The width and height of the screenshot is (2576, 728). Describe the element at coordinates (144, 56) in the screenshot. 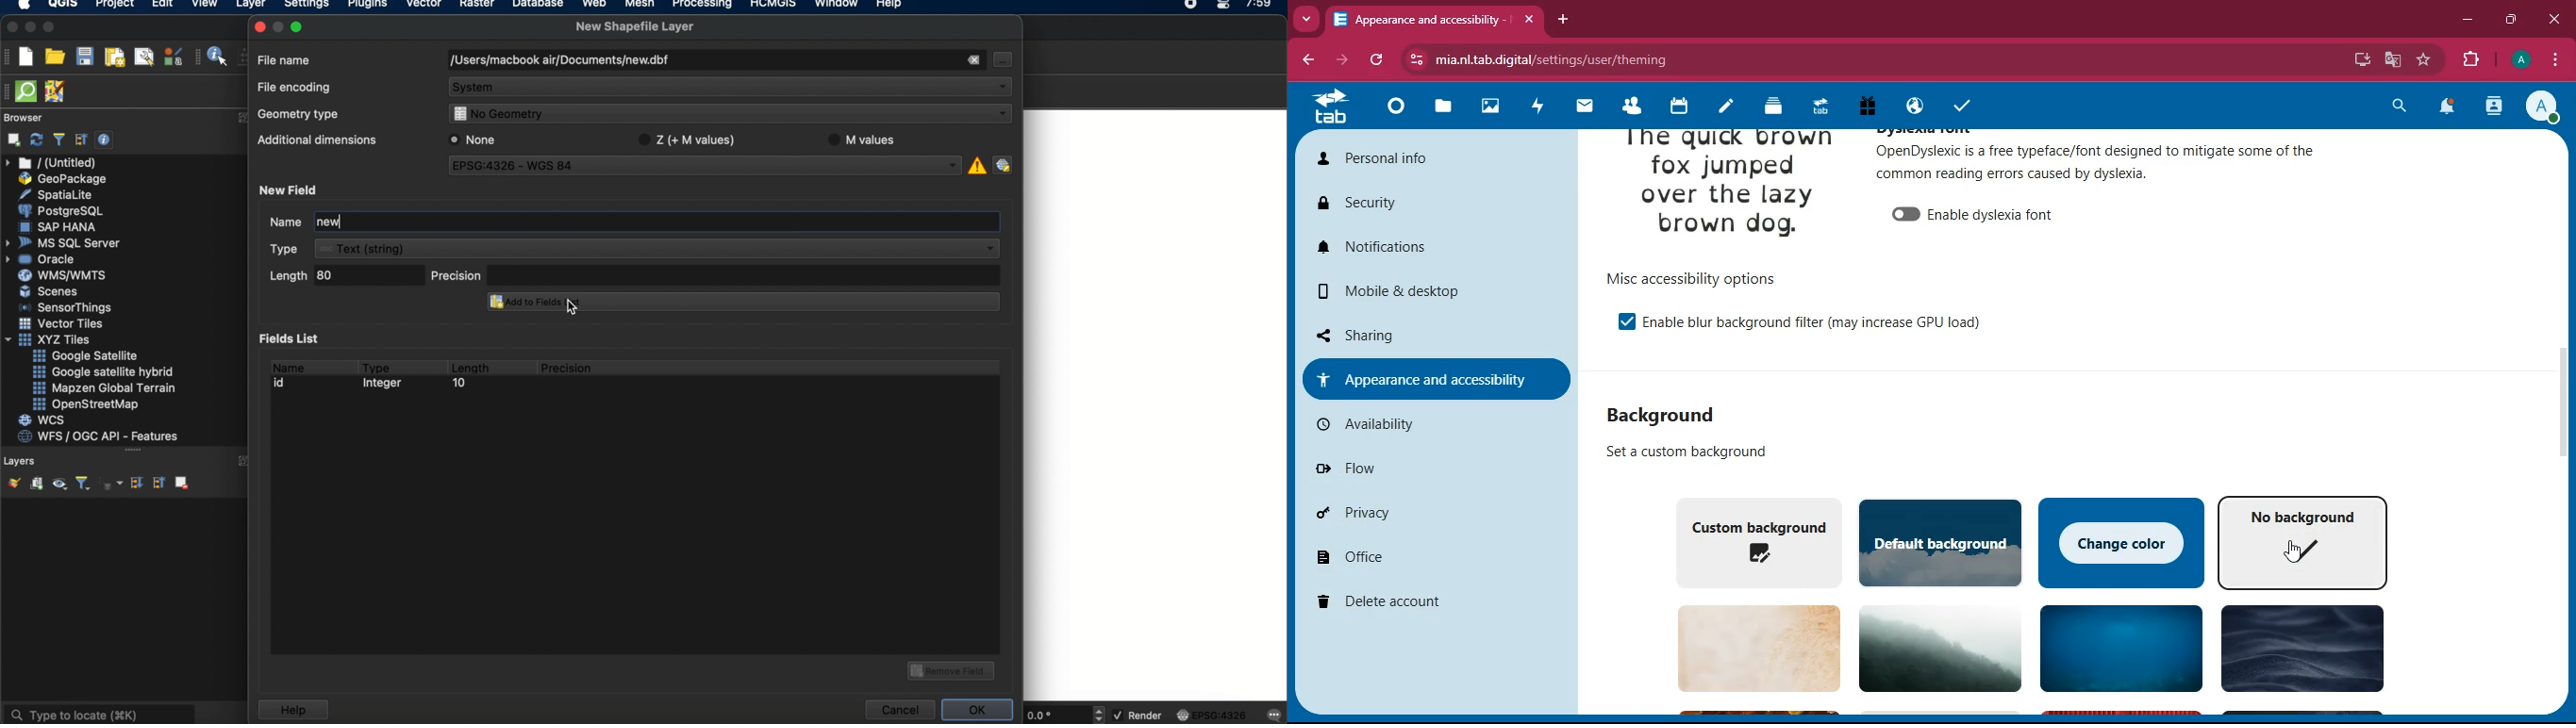

I see `show layout` at that location.